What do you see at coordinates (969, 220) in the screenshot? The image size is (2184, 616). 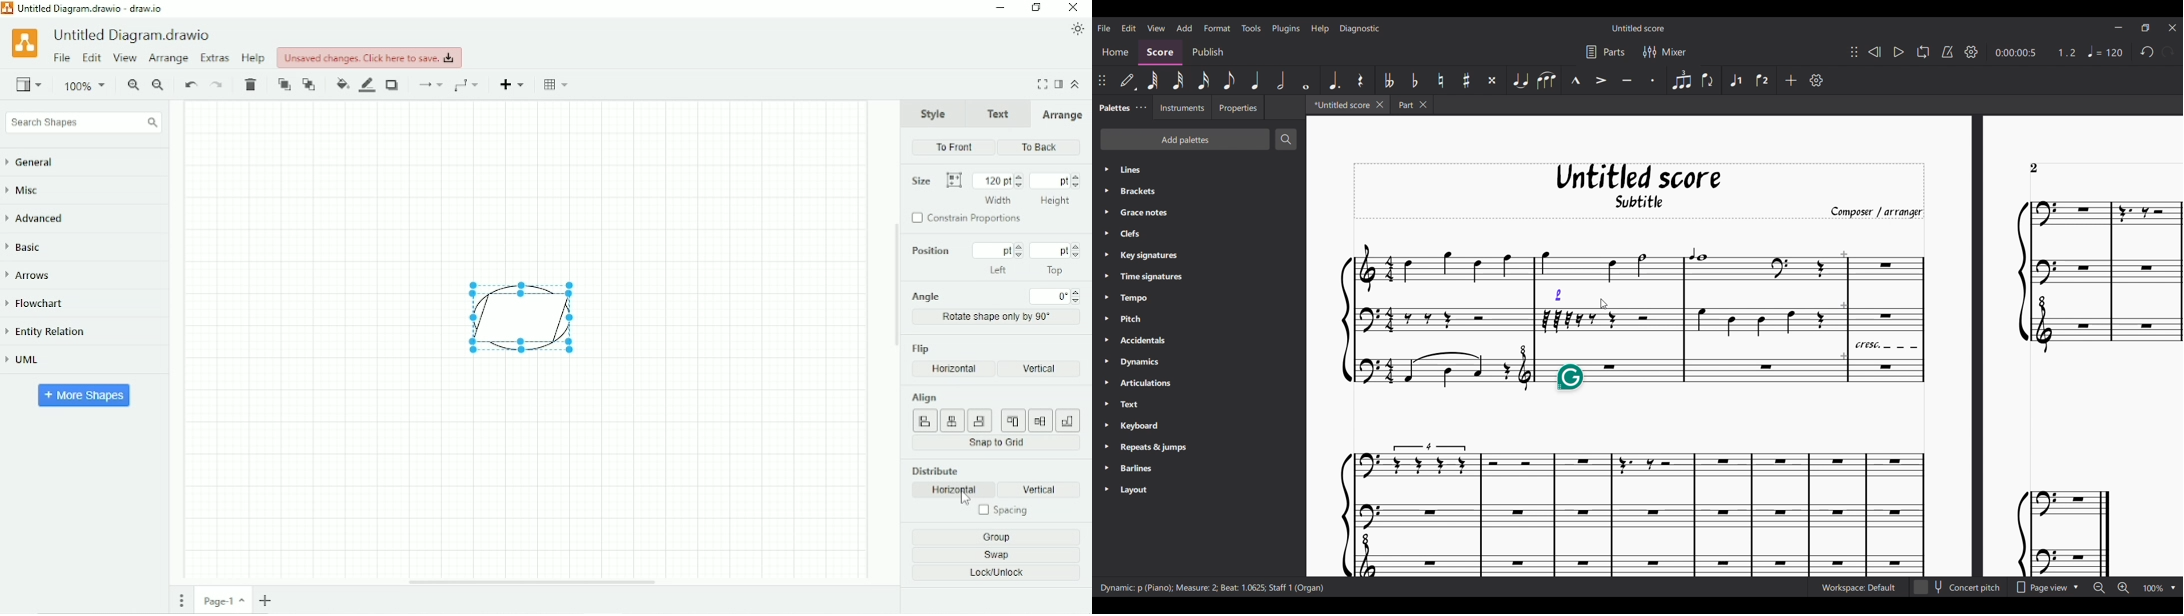 I see `Constrains proportions` at bounding box center [969, 220].